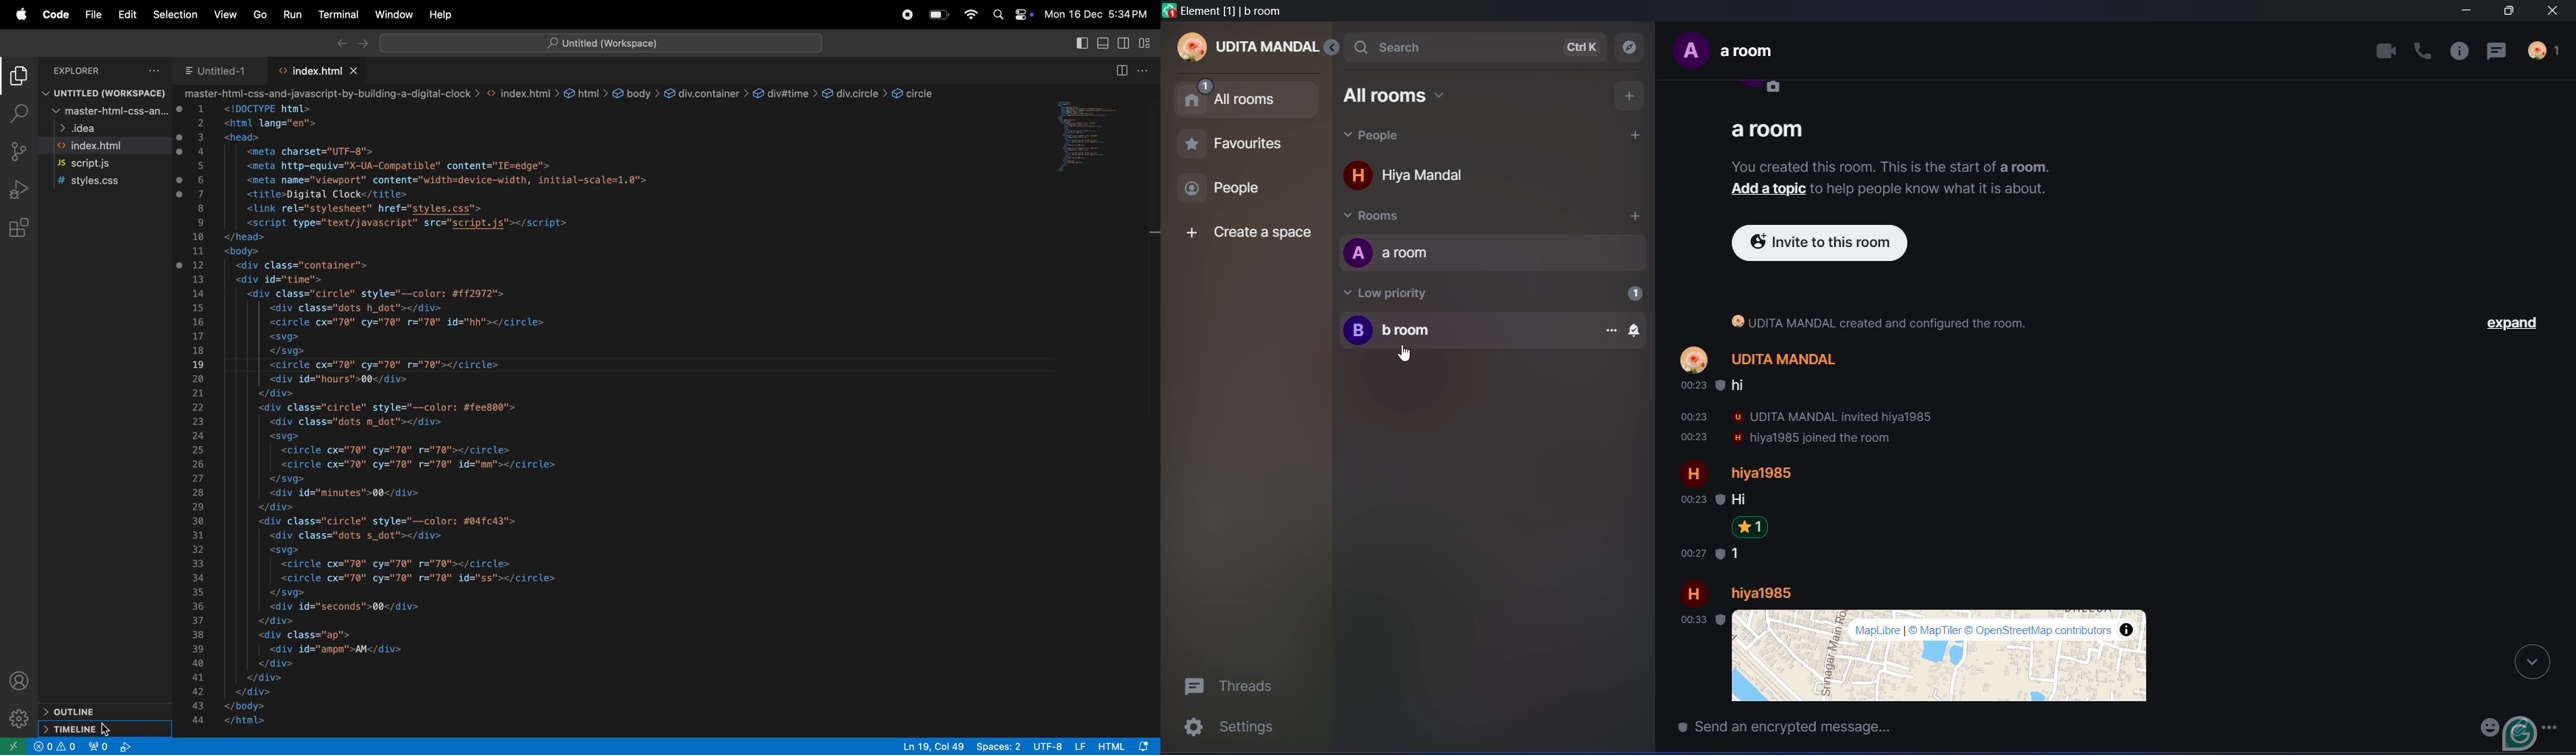 The height and width of the screenshot is (756, 2576). What do you see at coordinates (248, 721) in the screenshot?
I see `</html>` at bounding box center [248, 721].